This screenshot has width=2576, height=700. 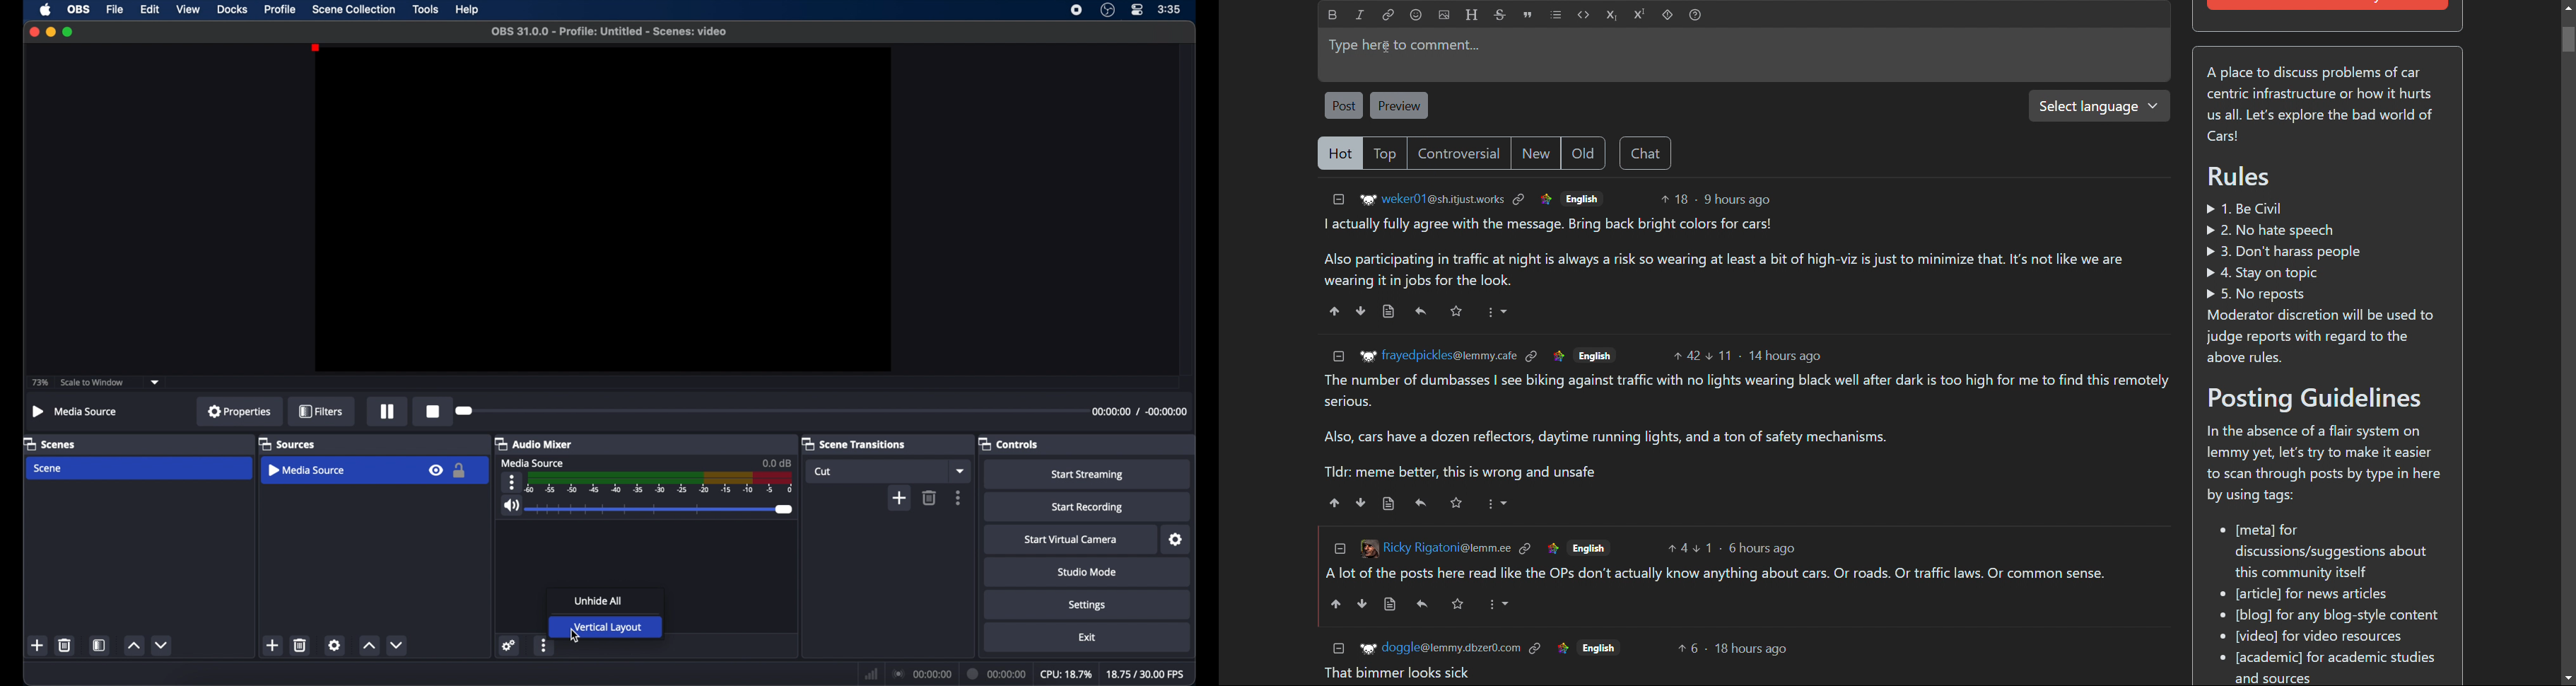 What do you see at coordinates (49, 468) in the screenshot?
I see `scene` at bounding box center [49, 468].